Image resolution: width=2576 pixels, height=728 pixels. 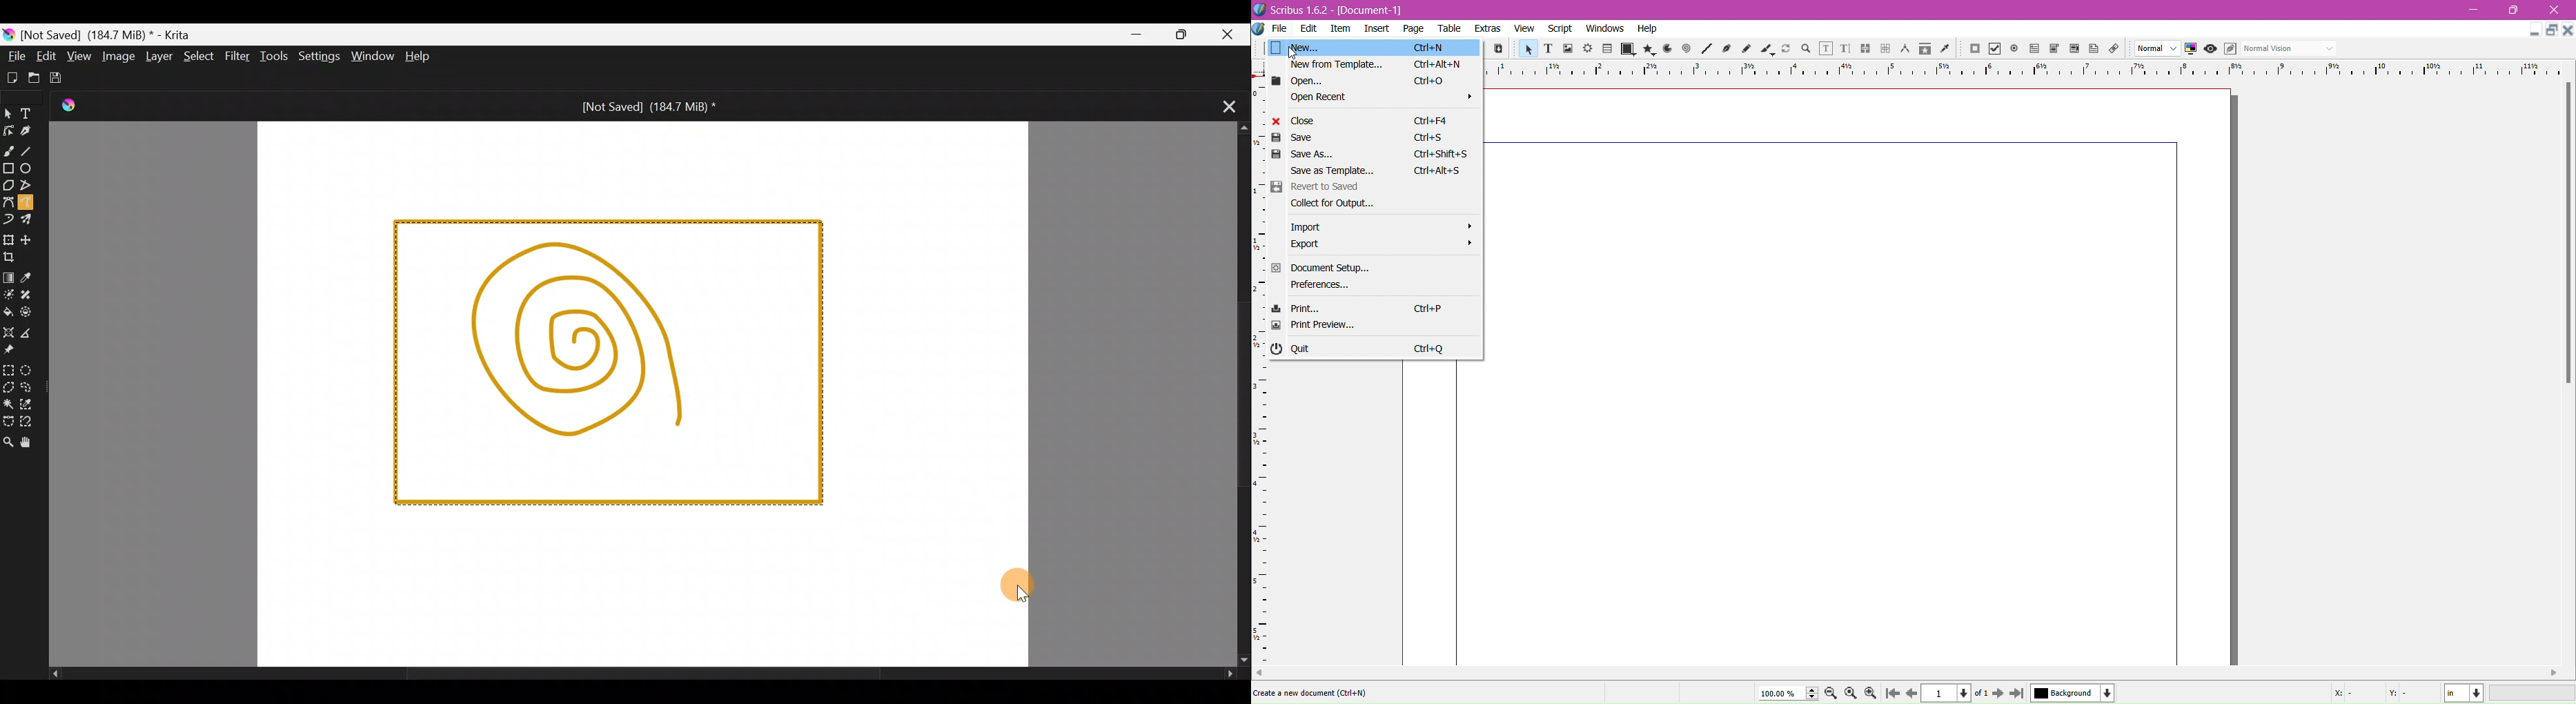 I want to click on icon, so click(x=1993, y=49).